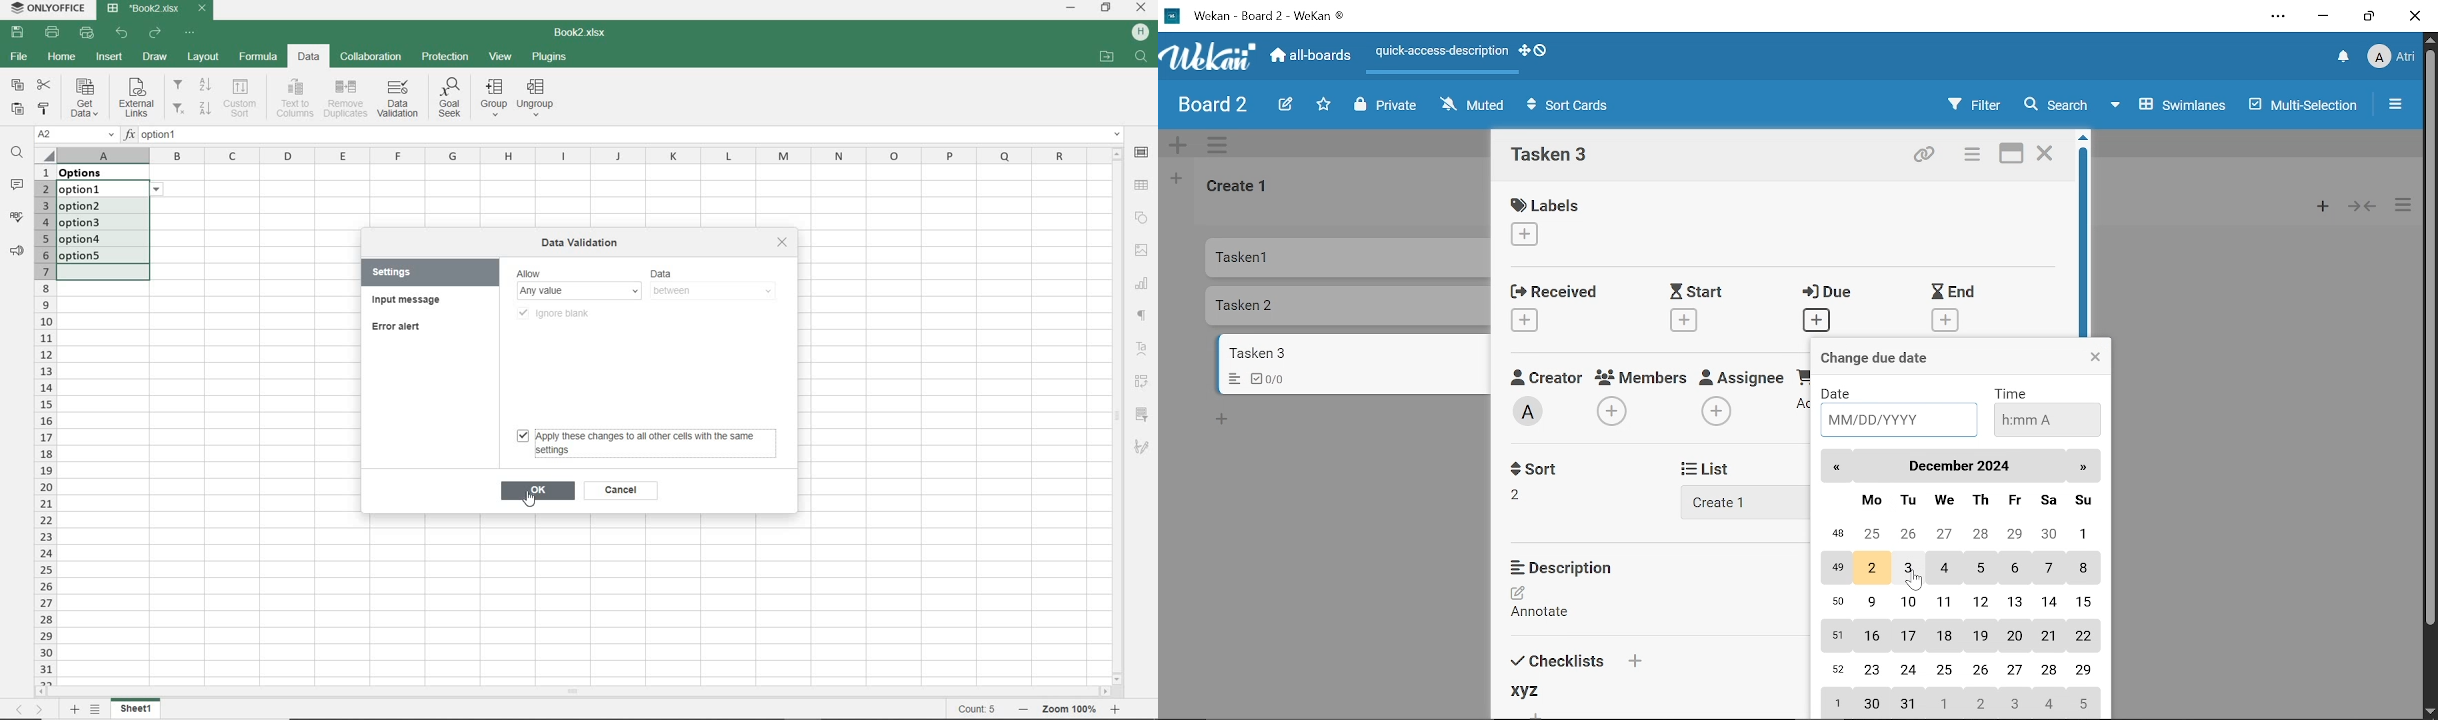  Describe the element at coordinates (1072, 709) in the screenshot. I see `Zoom 100%` at that location.